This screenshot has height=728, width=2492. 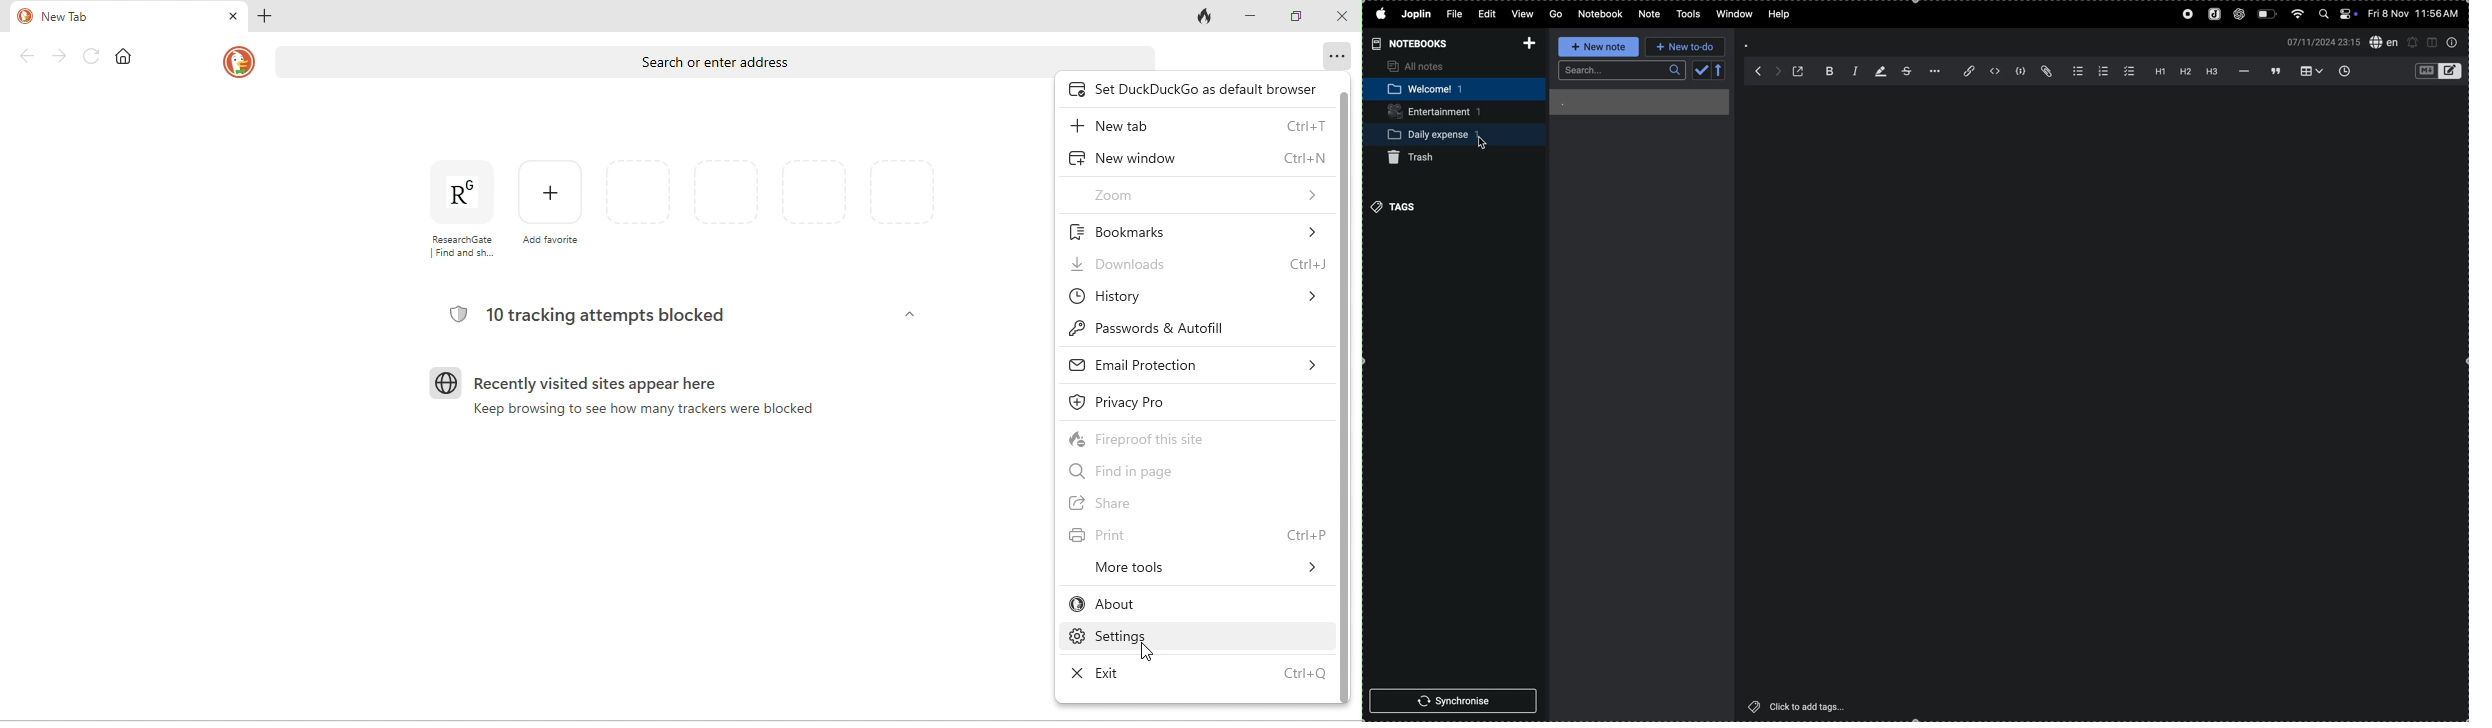 I want to click on welcome notebook, so click(x=1444, y=90).